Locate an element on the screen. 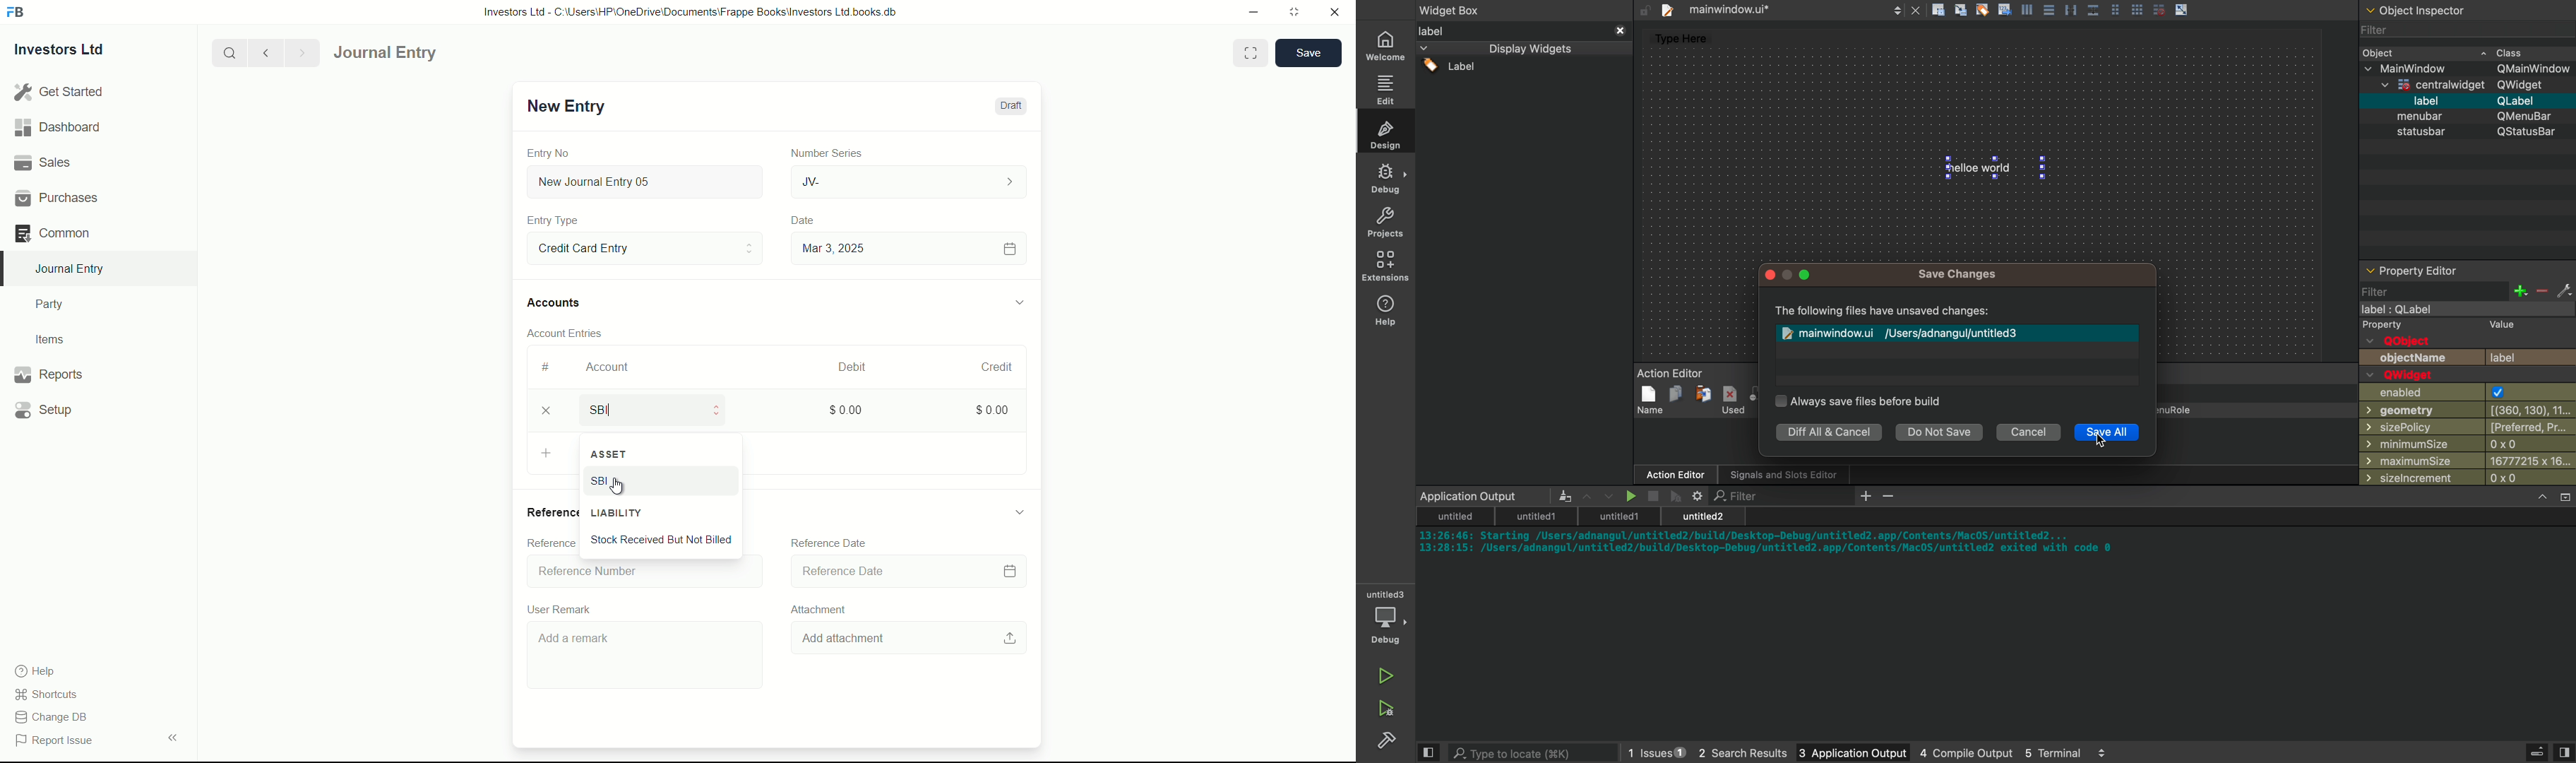  Aad Row is located at coordinates (549, 455).